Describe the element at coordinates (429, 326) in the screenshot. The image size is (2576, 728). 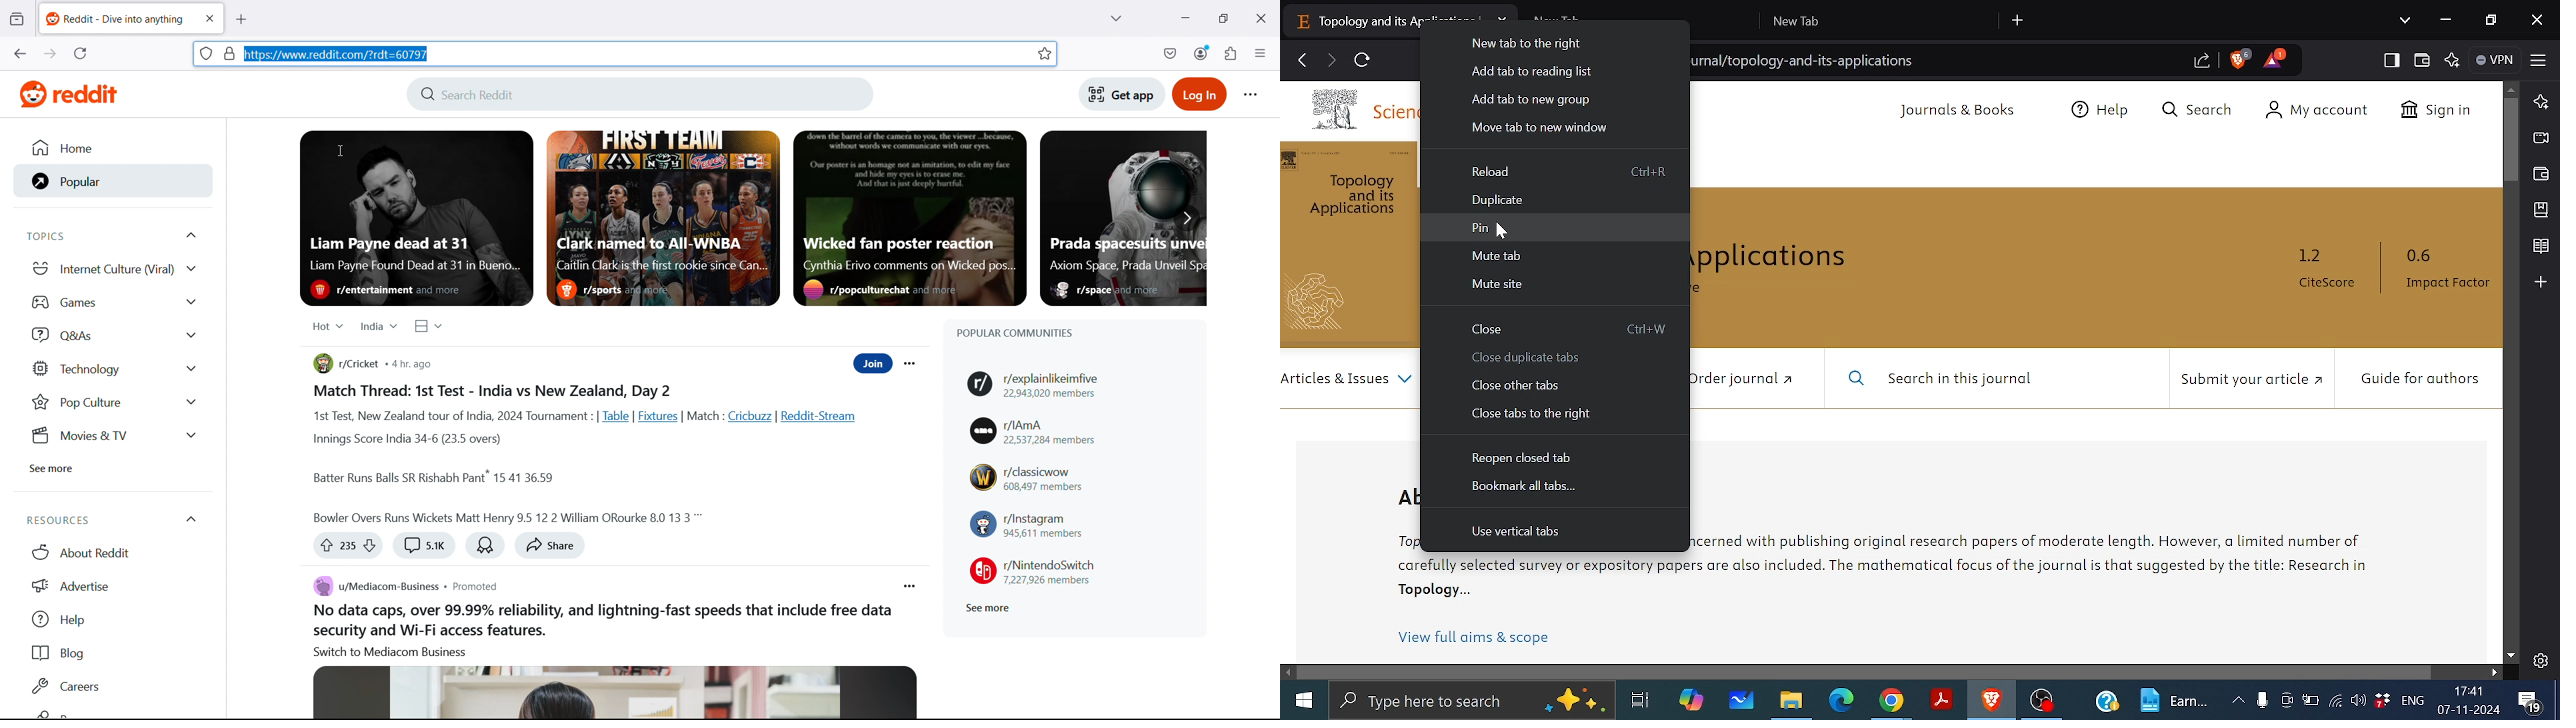
I see `Select view` at that location.